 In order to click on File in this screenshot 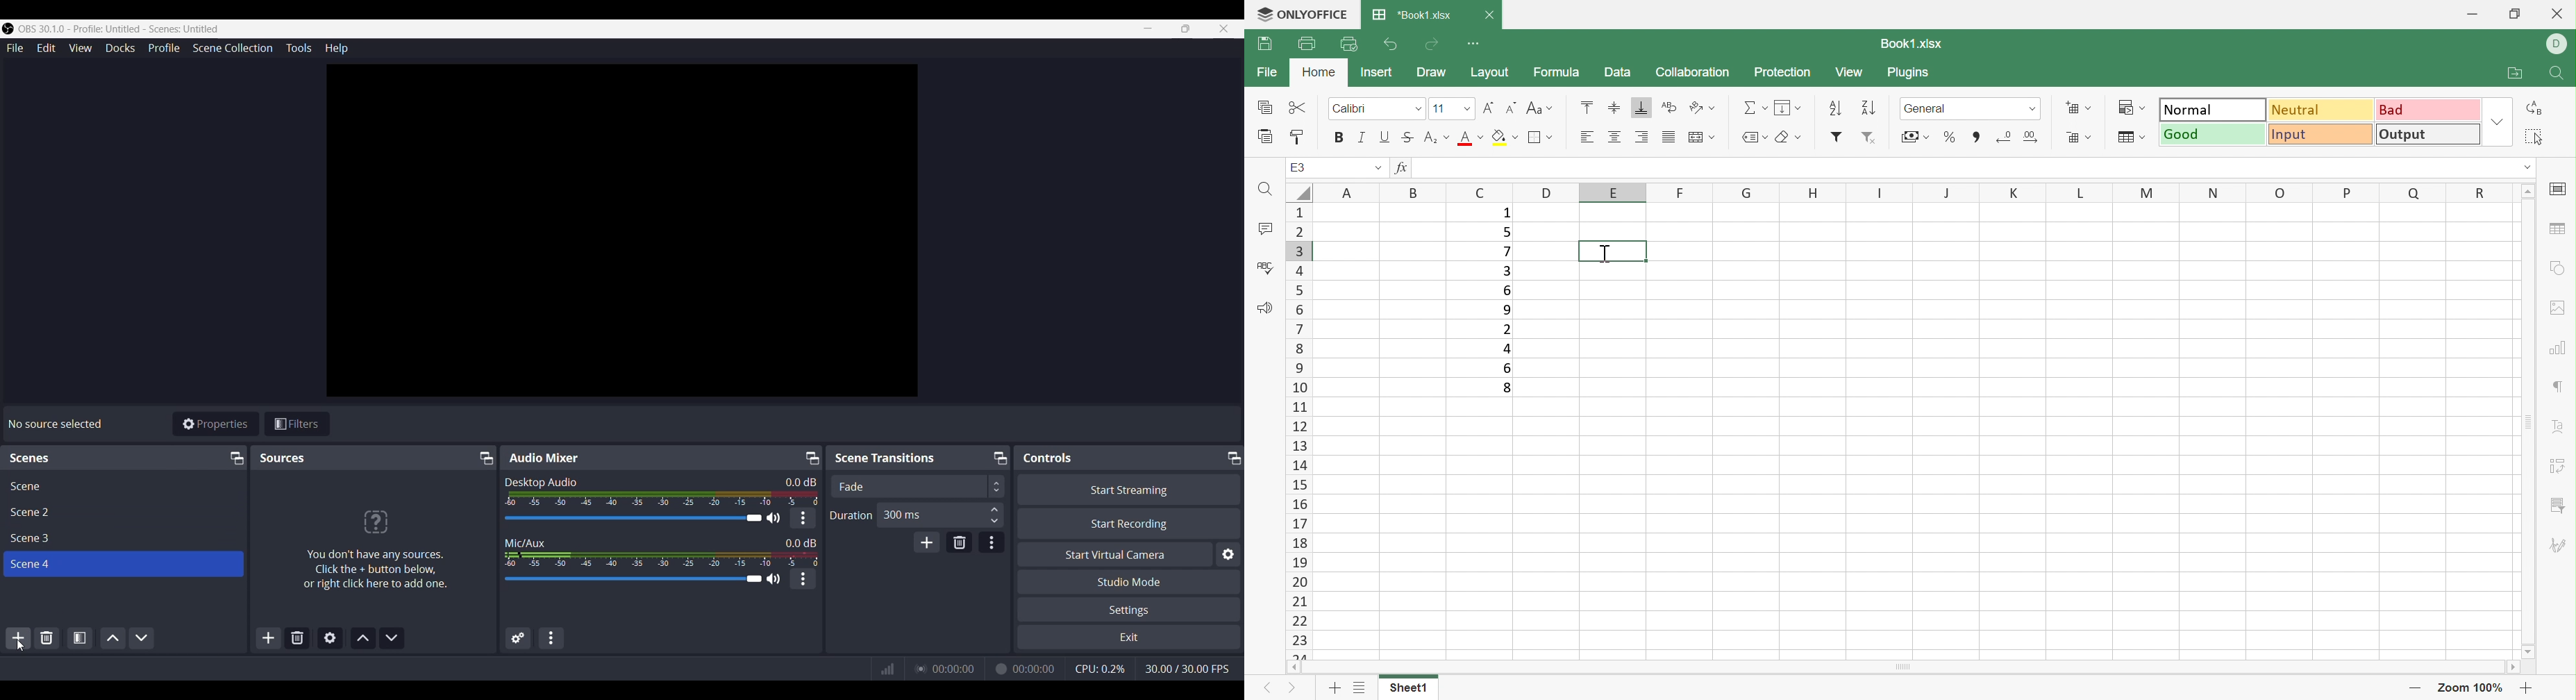, I will do `click(1268, 71)`.